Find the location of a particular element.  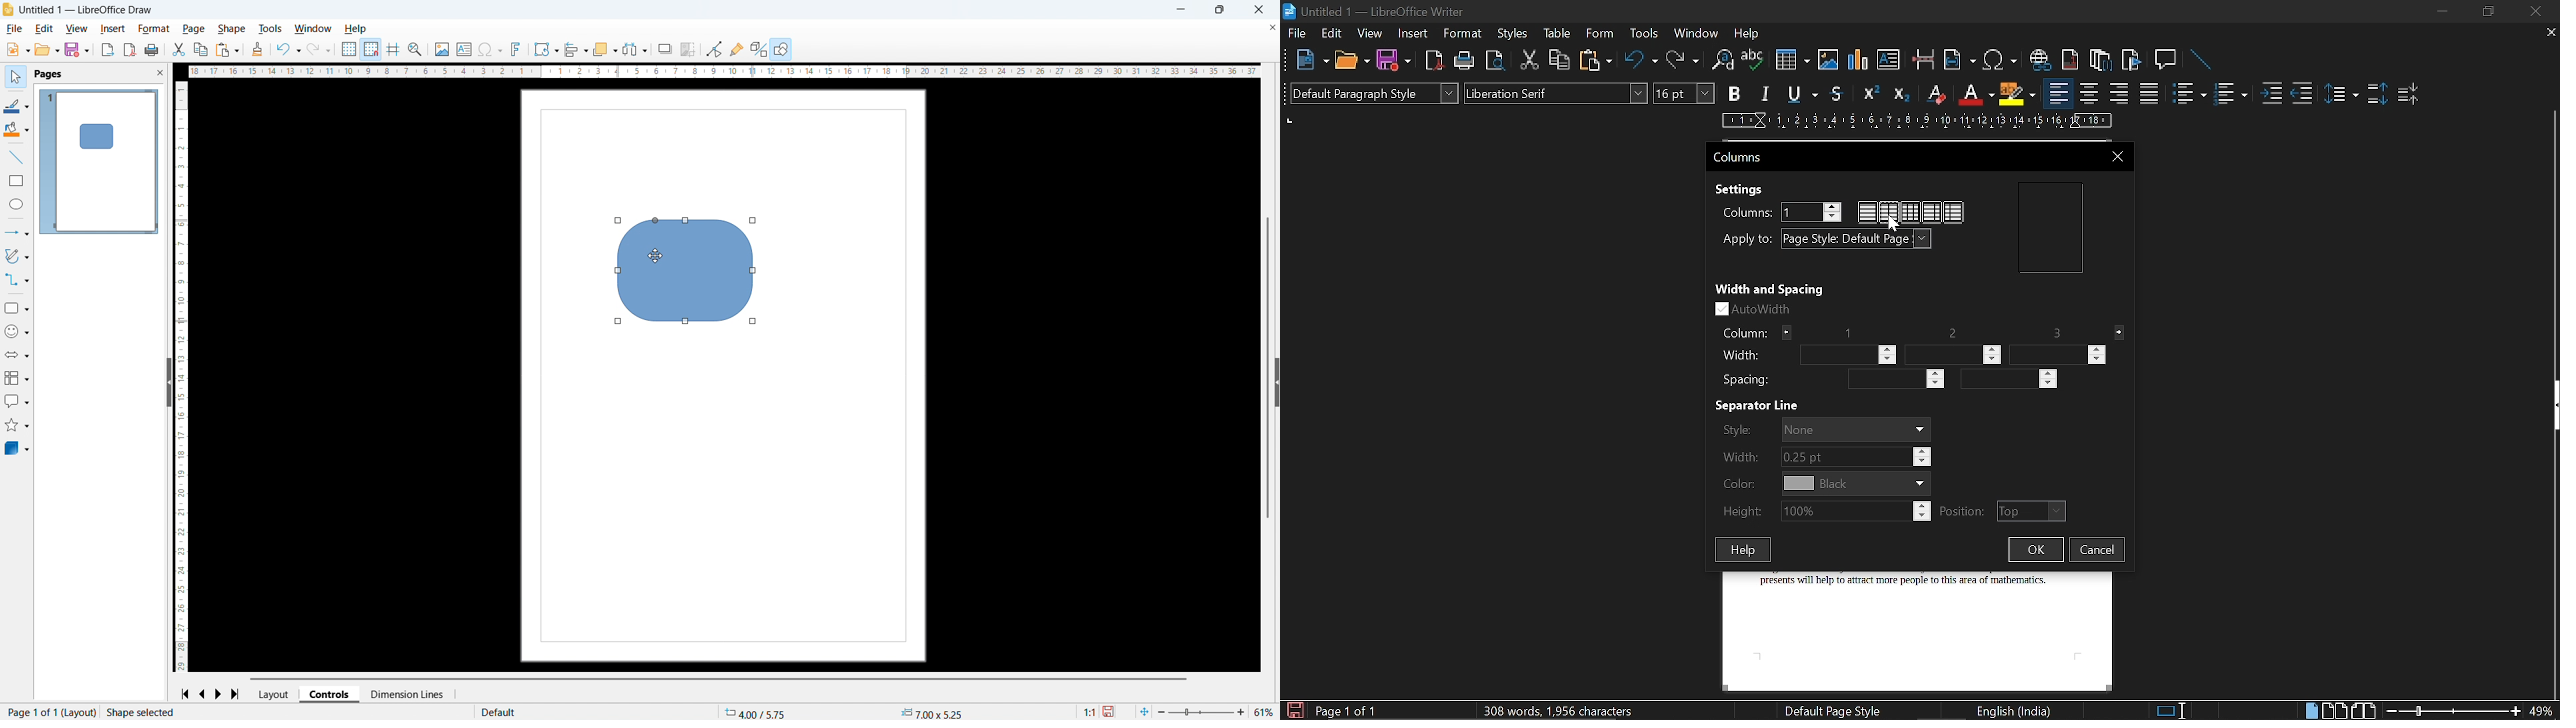

Text style is located at coordinates (1556, 92).